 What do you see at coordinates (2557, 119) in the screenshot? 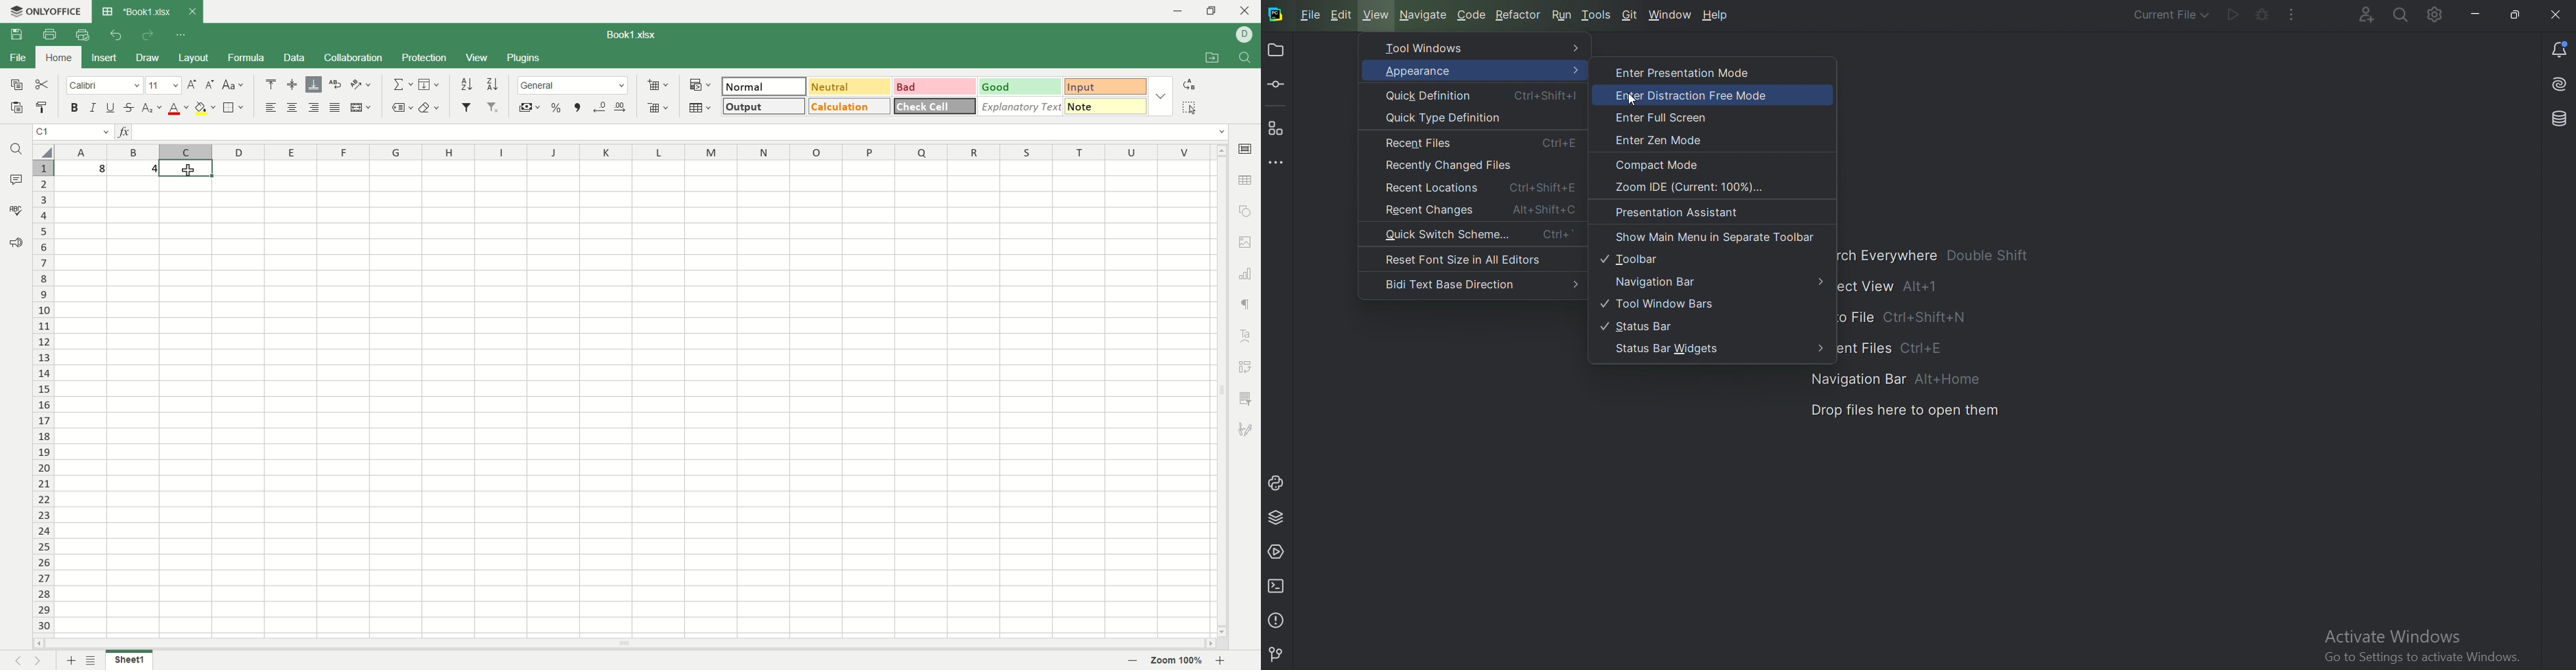
I see `Database` at bounding box center [2557, 119].